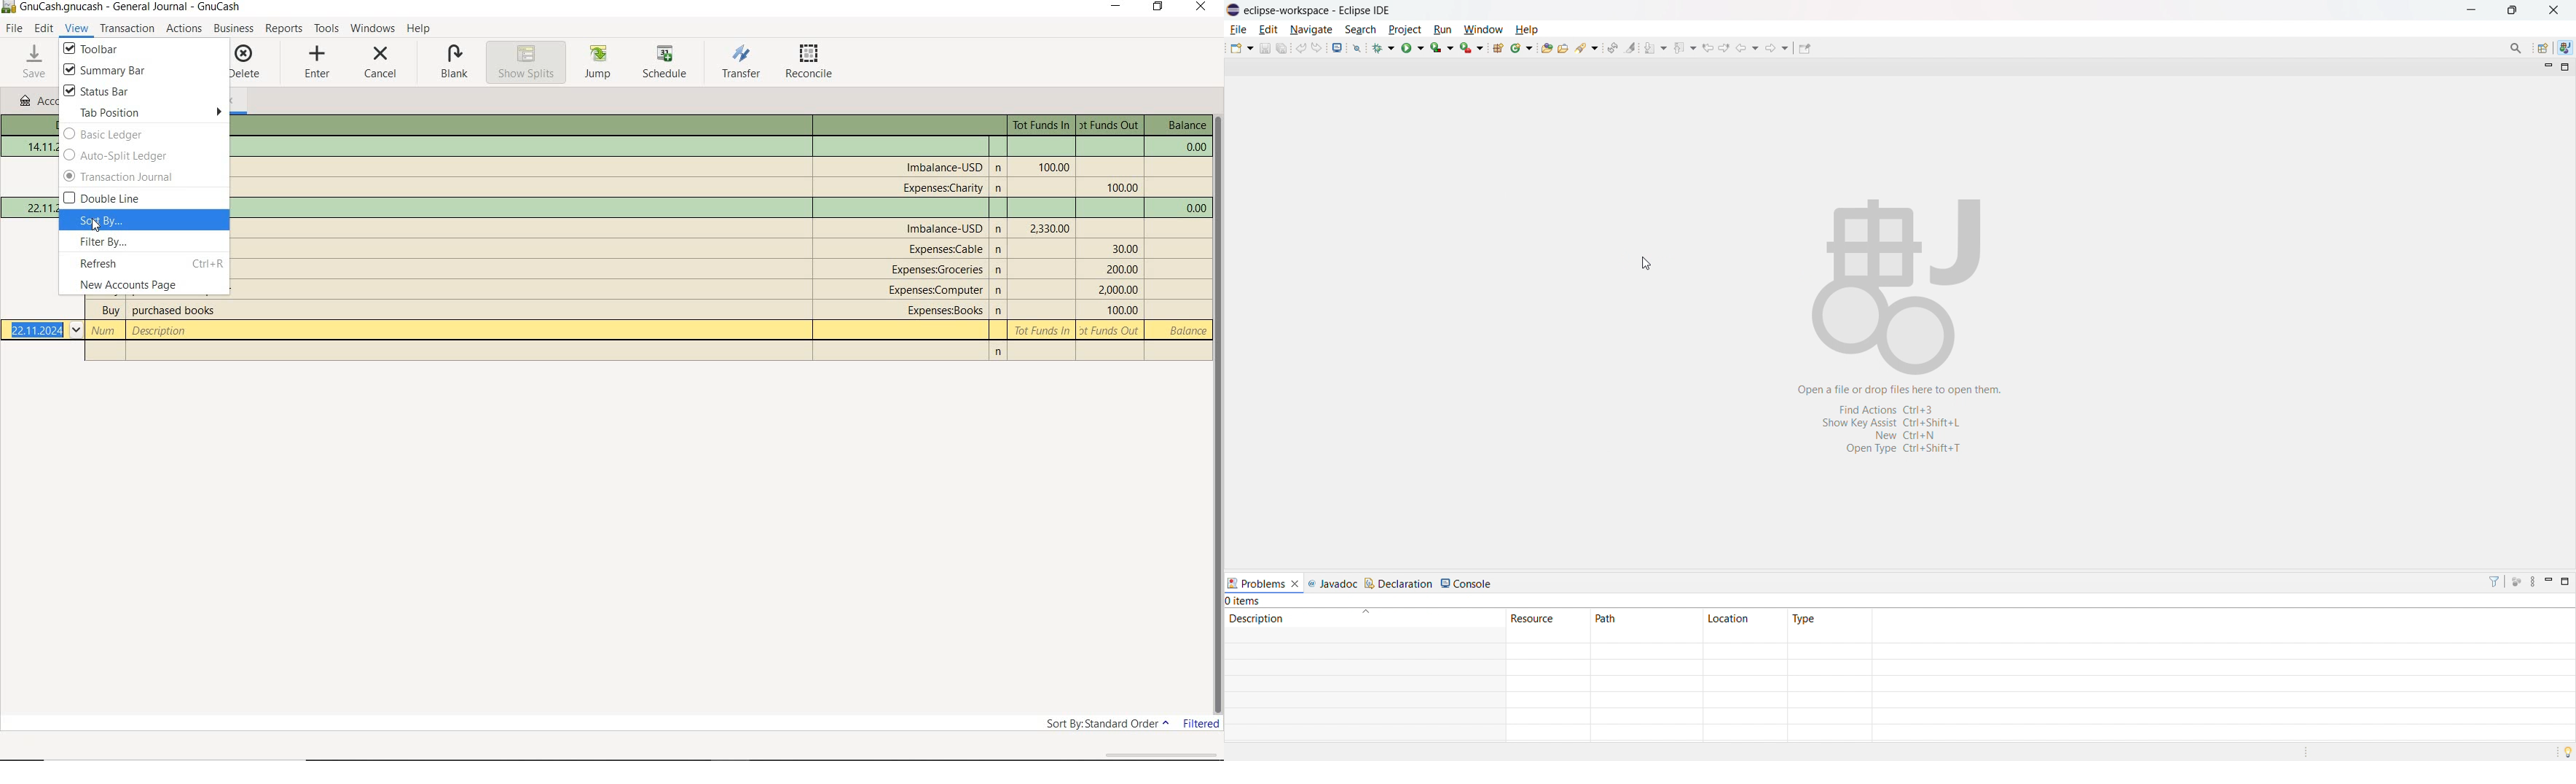  What do you see at coordinates (37, 330) in the screenshot?
I see `Date` at bounding box center [37, 330].